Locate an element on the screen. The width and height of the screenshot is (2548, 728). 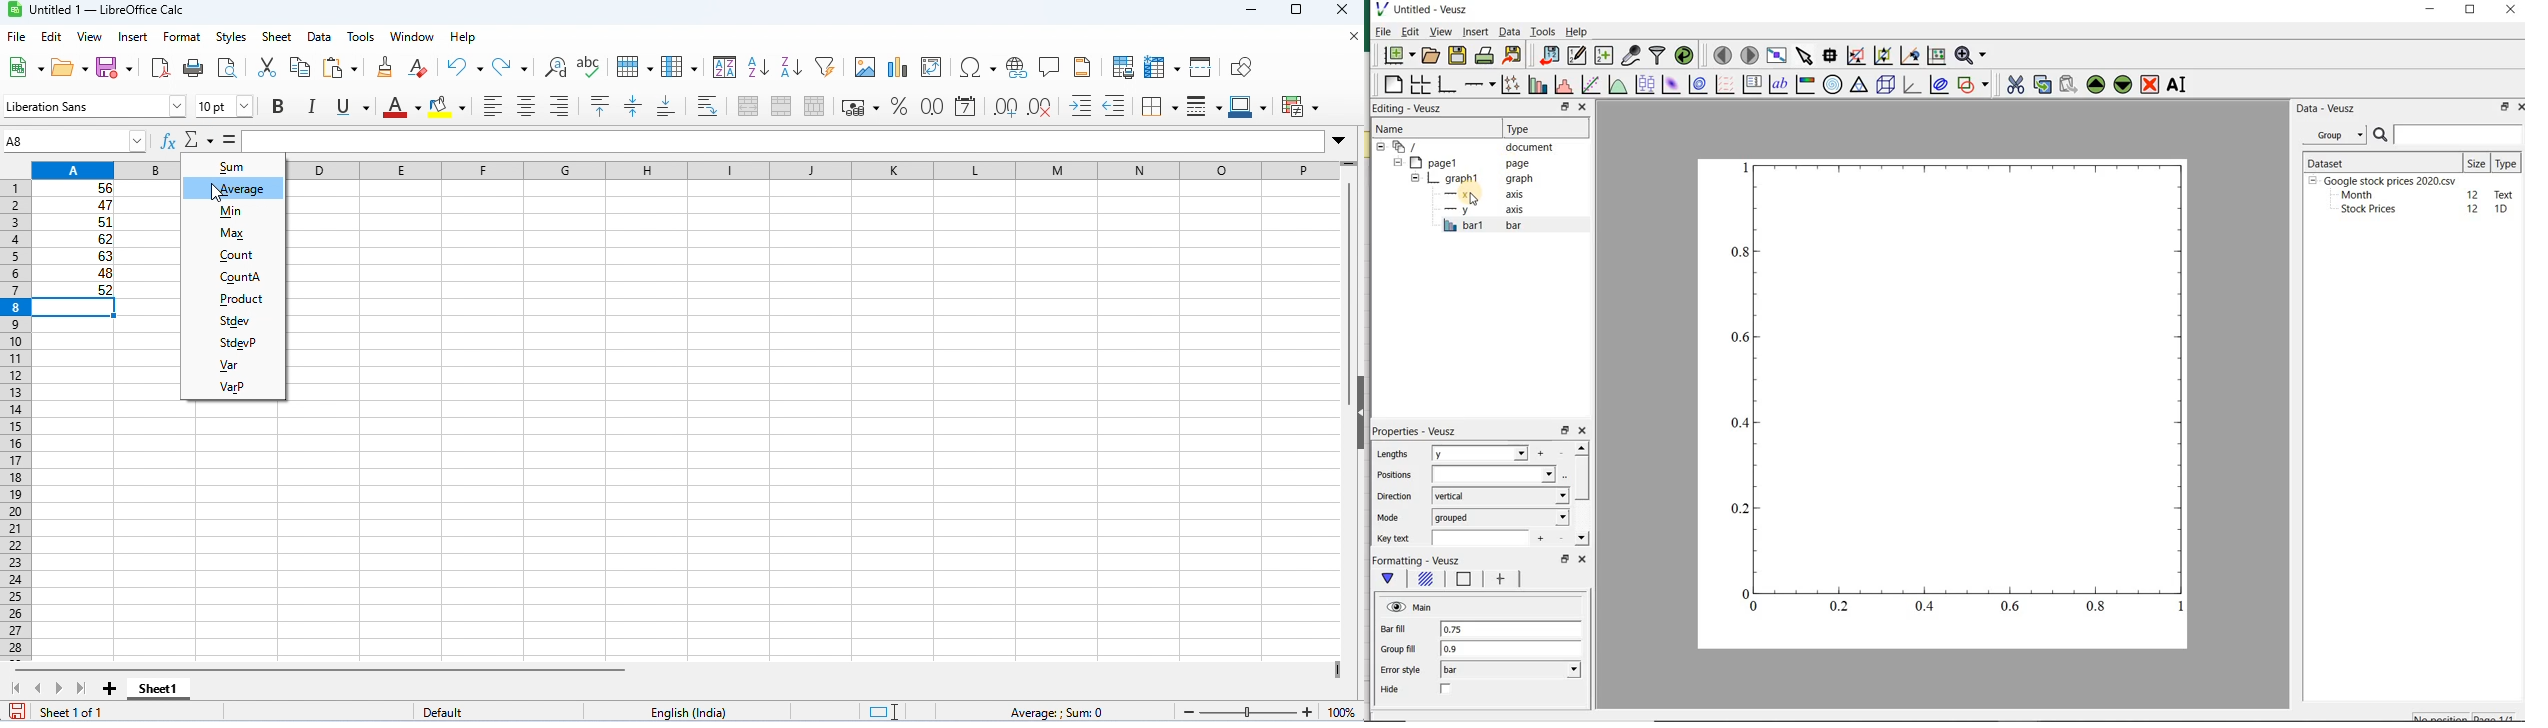
toggle print preview is located at coordinates (228, 67).